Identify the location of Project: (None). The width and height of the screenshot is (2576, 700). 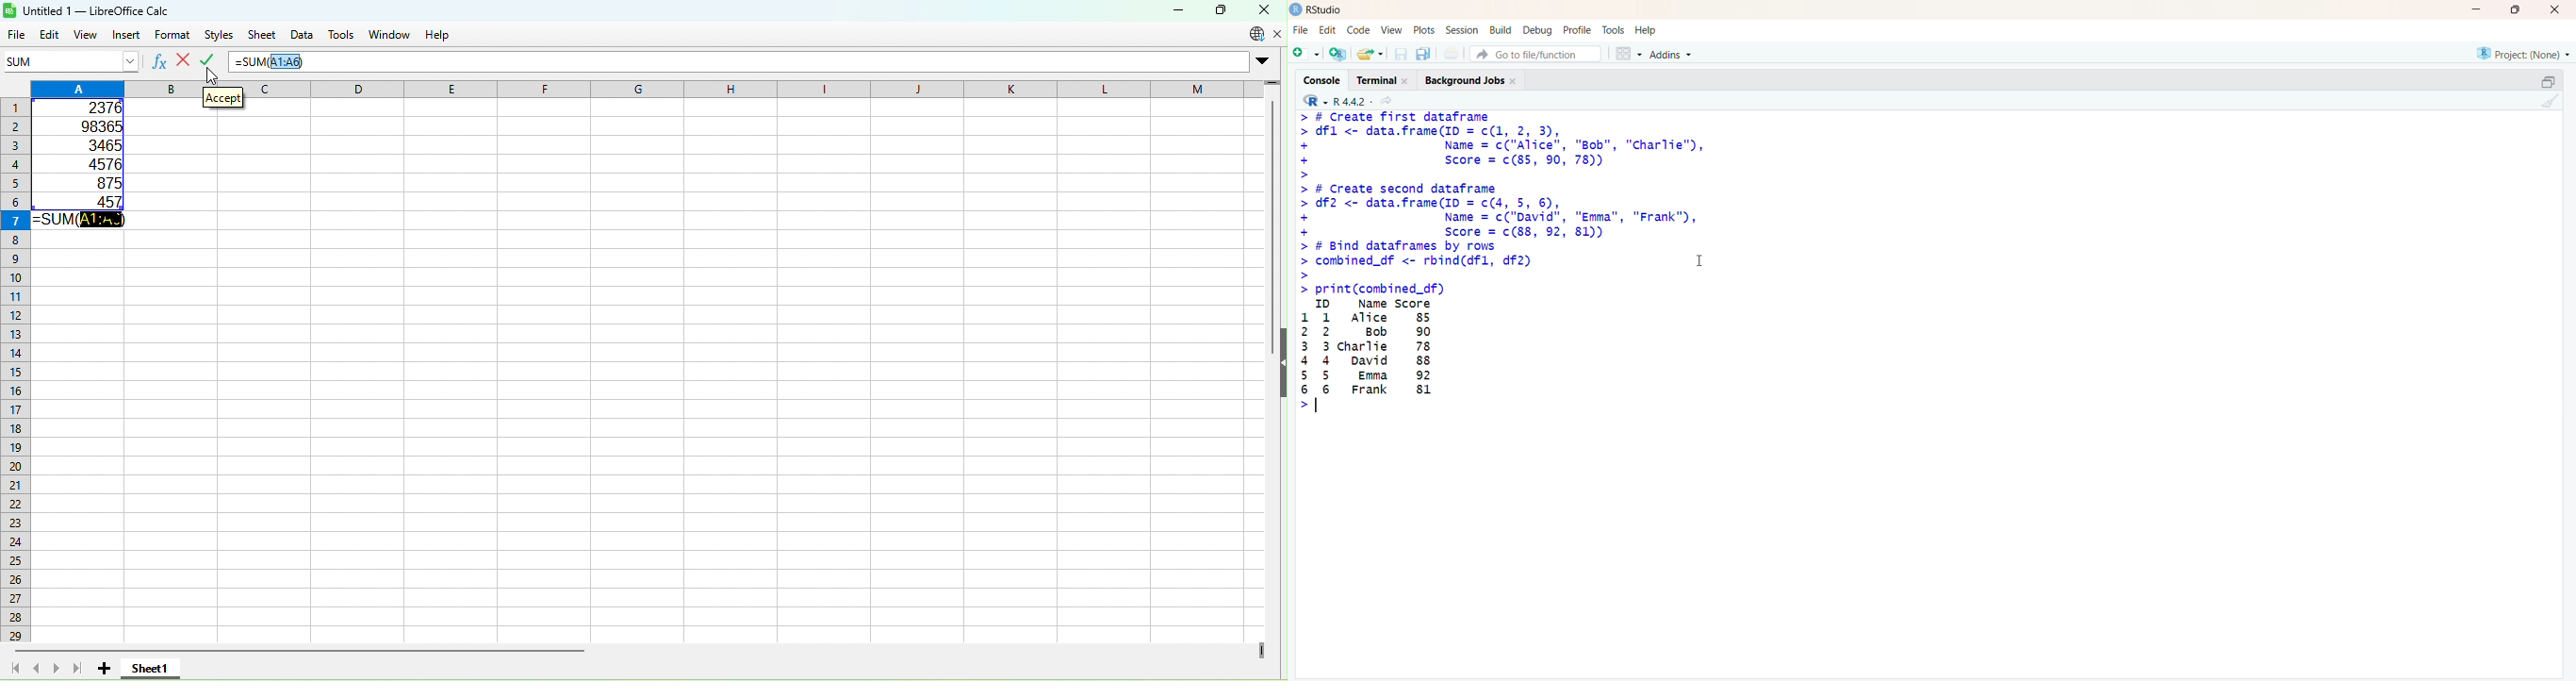
(2524, 54).